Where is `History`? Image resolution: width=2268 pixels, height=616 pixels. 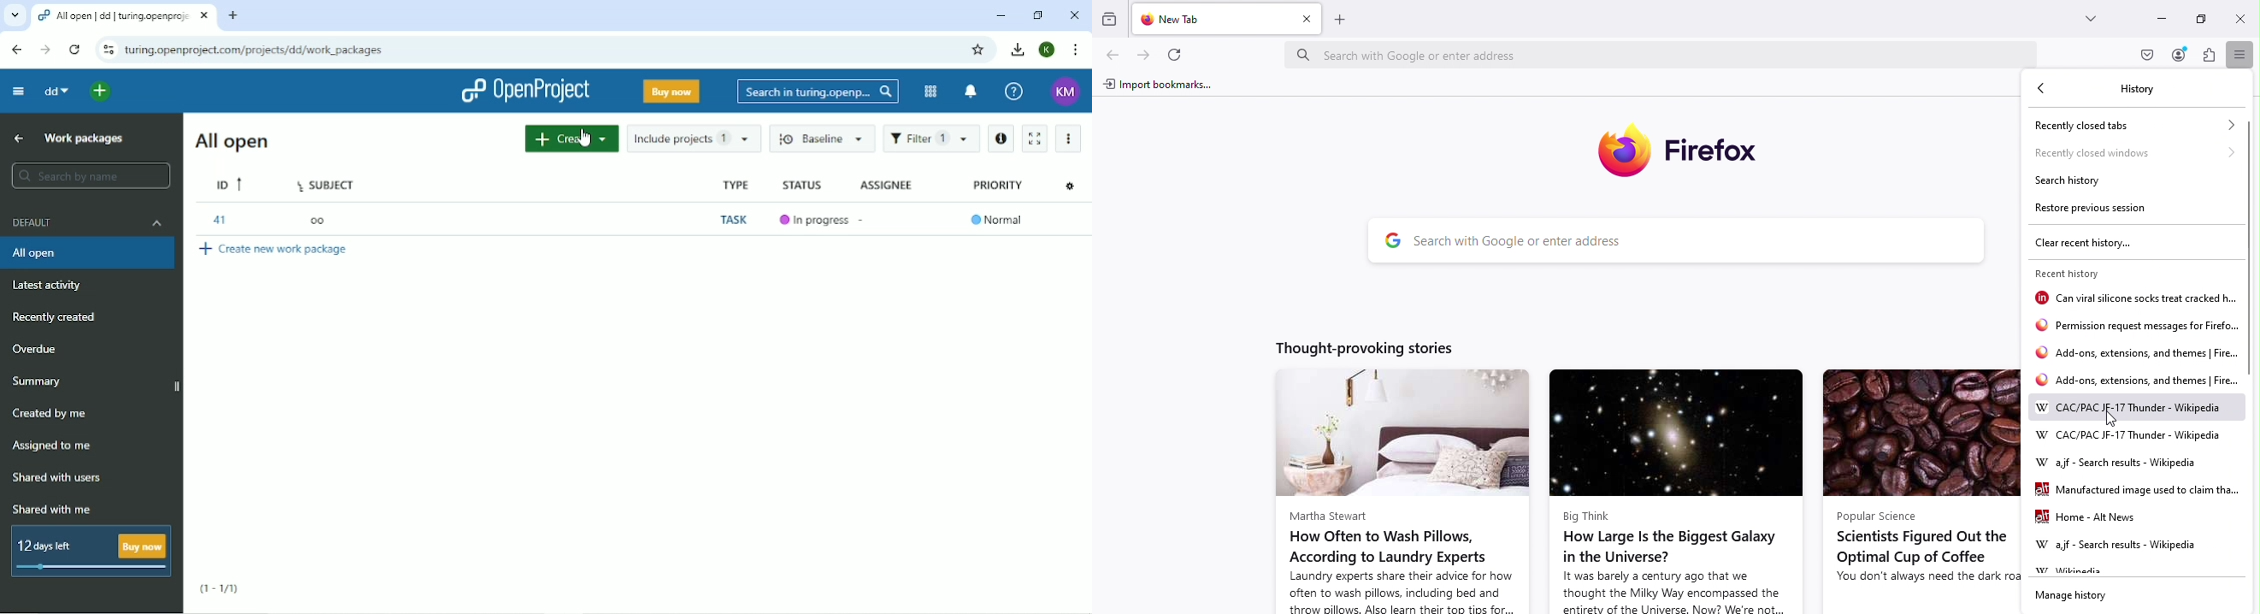 History is located at coordinates (2136, 88).